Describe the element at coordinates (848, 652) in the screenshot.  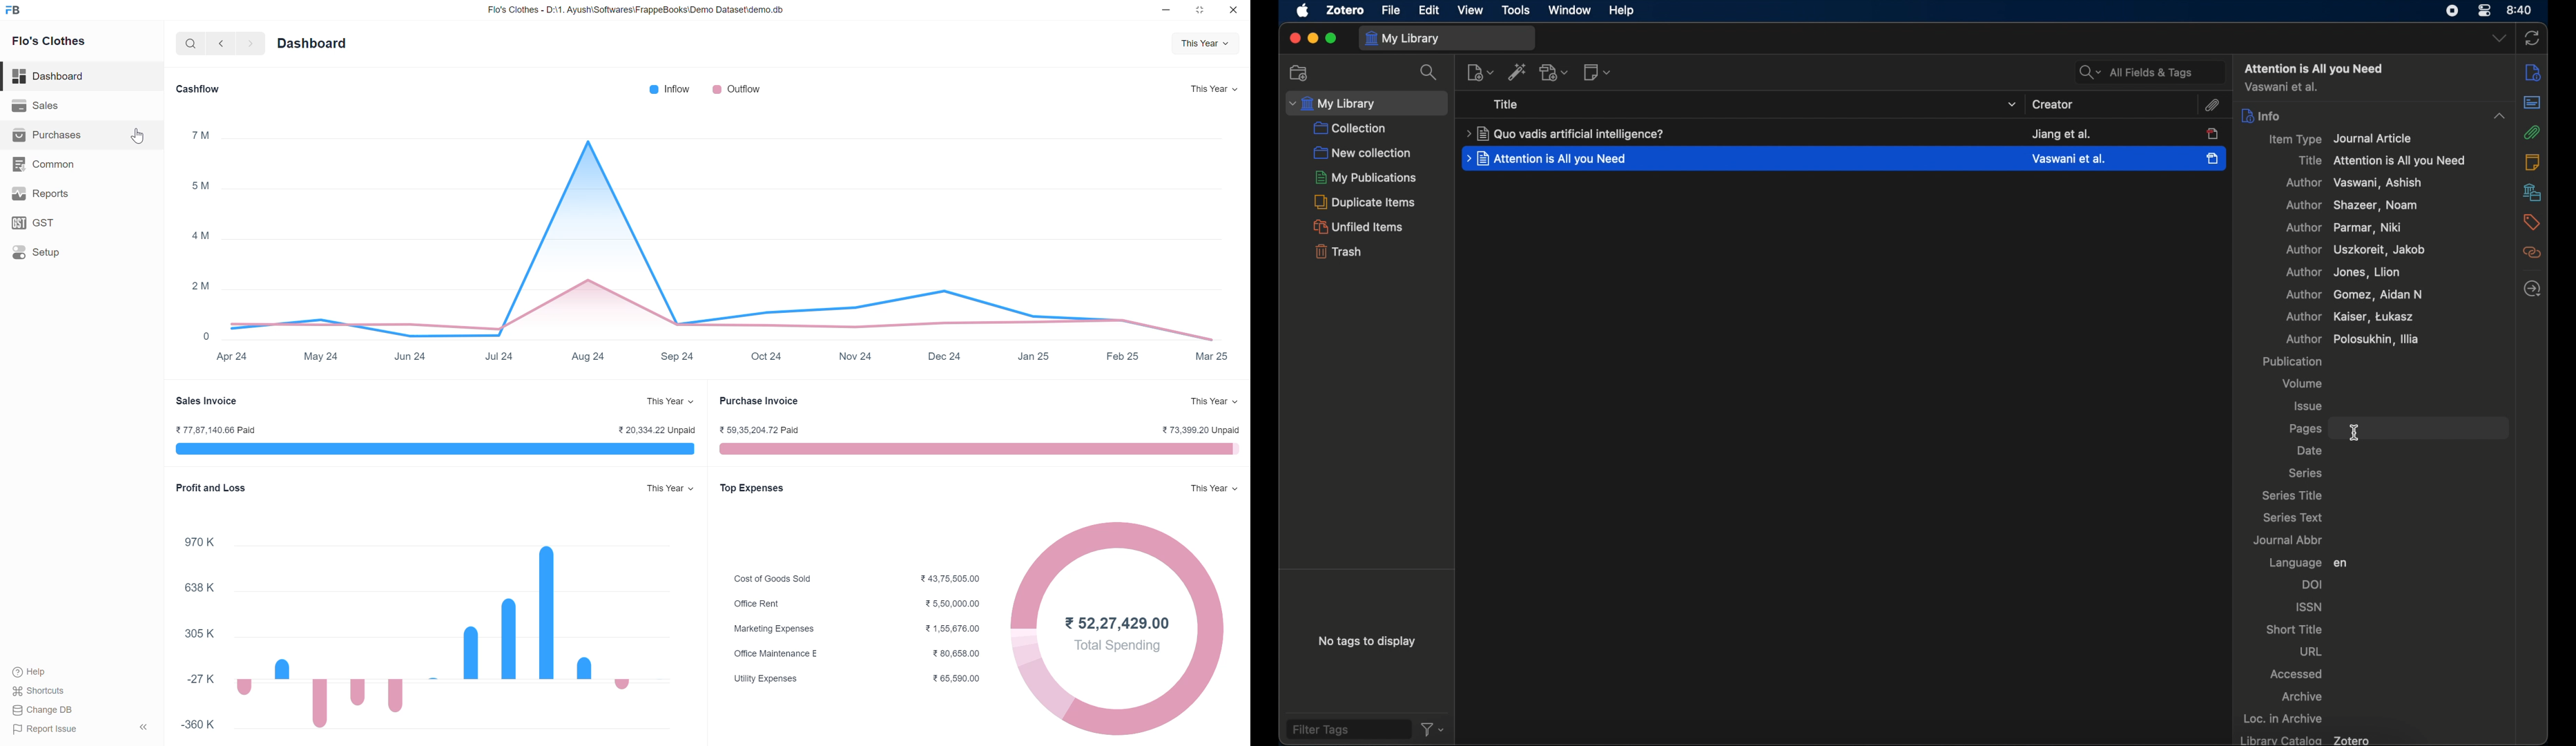
I see `Office Maintenance E ¥80,658.00` at that location.